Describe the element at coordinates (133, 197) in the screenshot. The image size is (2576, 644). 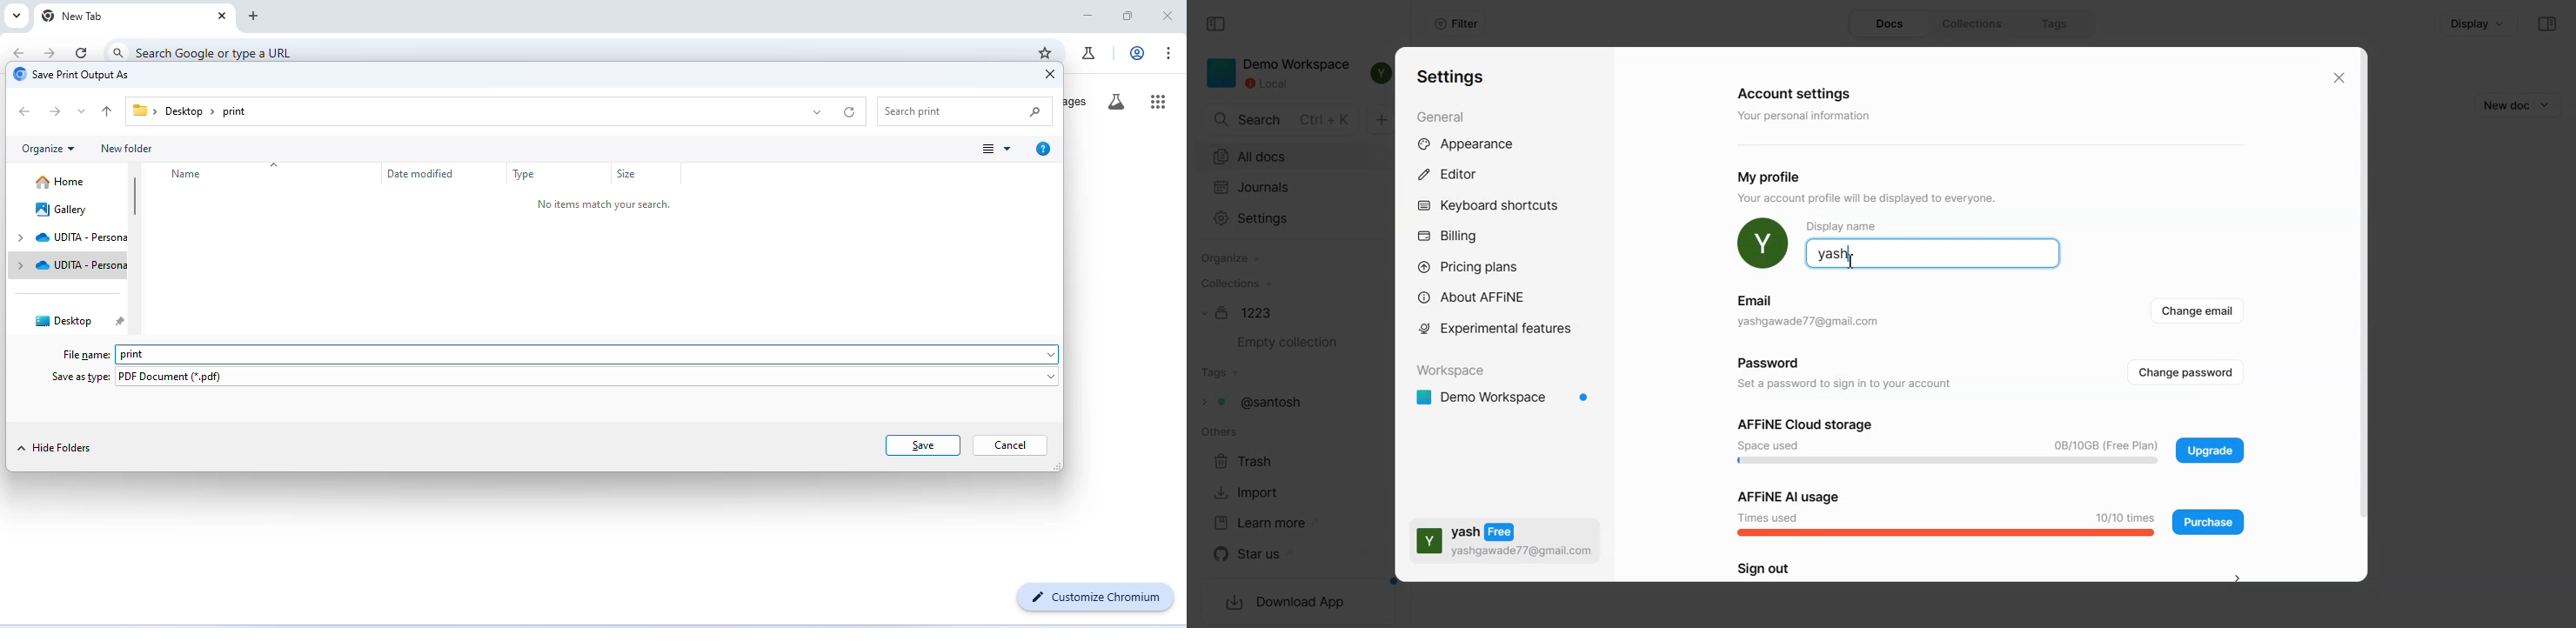
I see `vertical scroll bar` at that location.